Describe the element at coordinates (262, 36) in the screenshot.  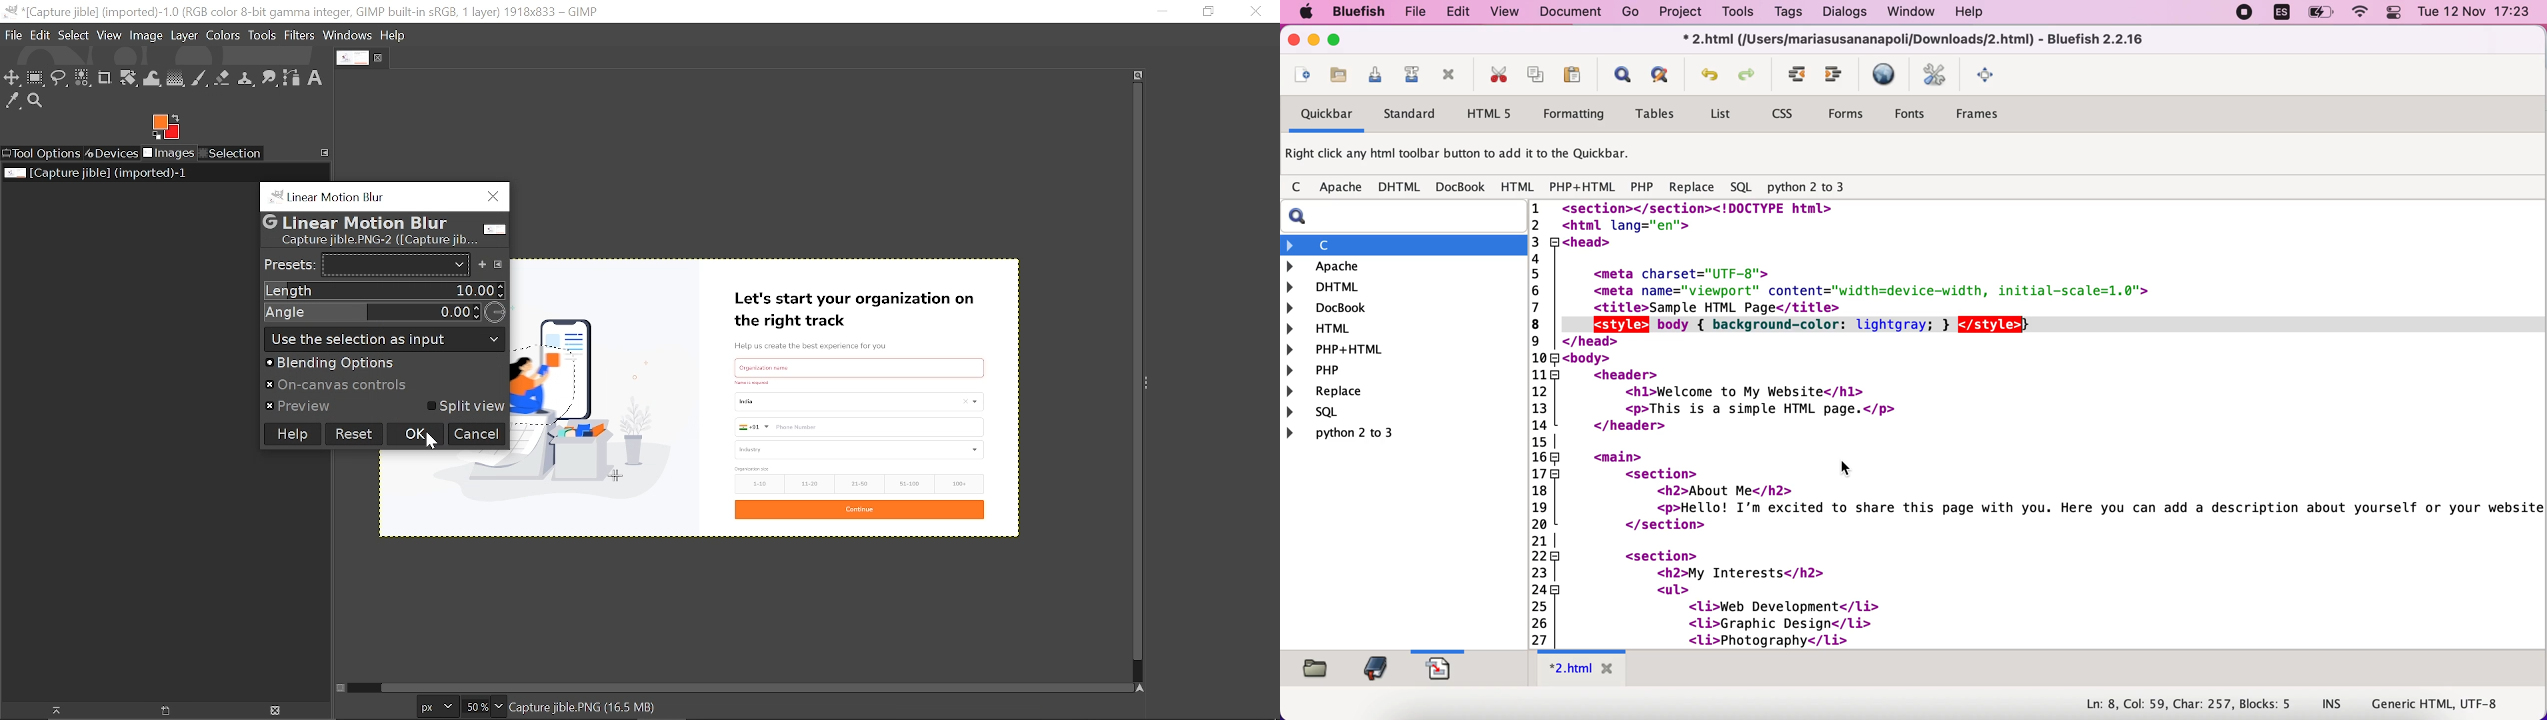
I see `Tools` at that location.